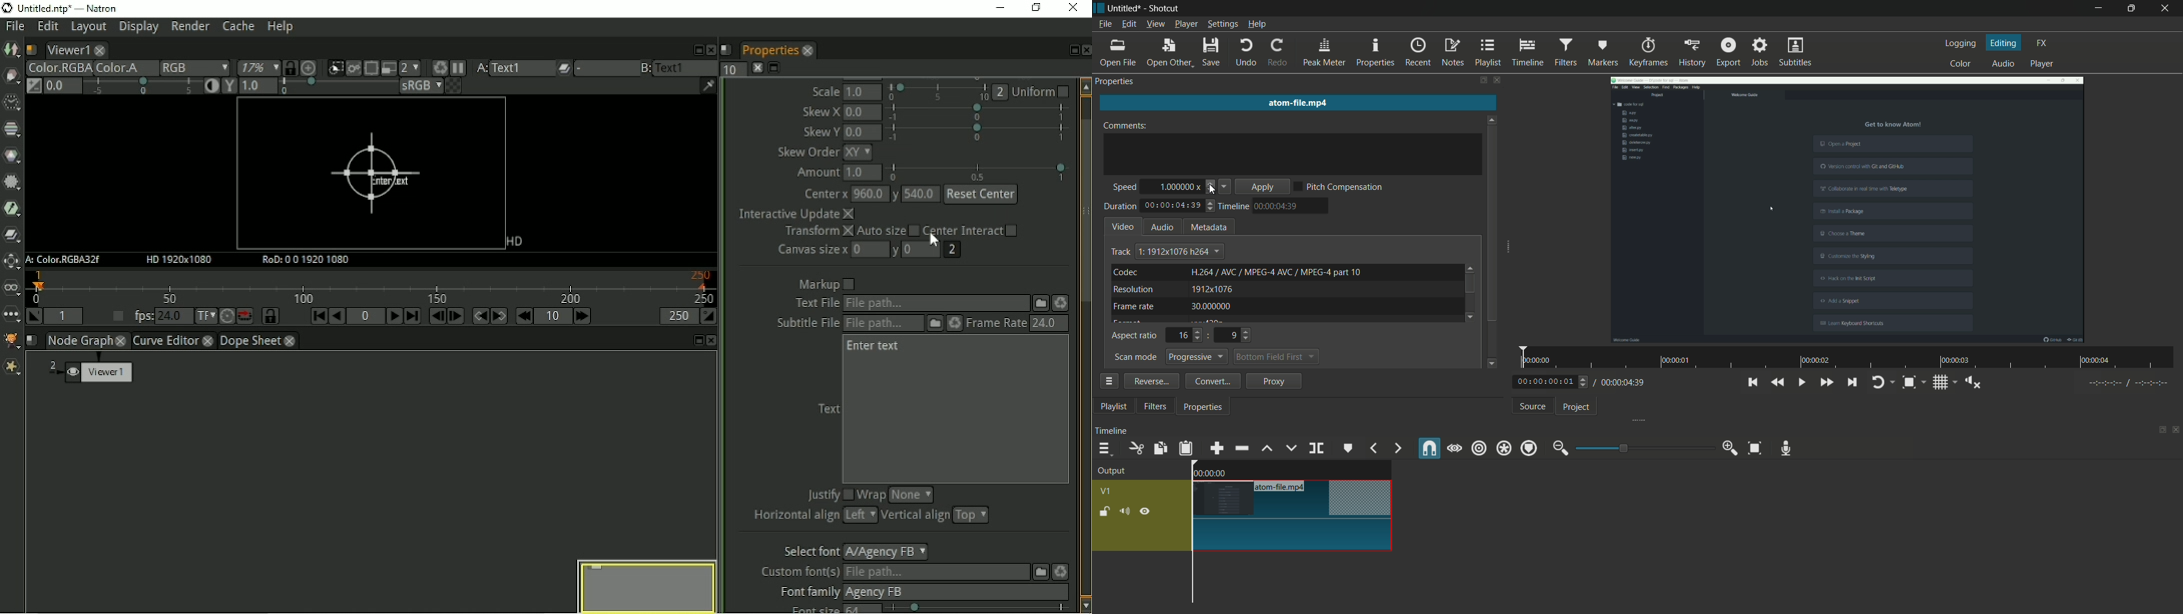 This screenshot has height=616, width=2184. I want to click on player, so click(2042, 64).